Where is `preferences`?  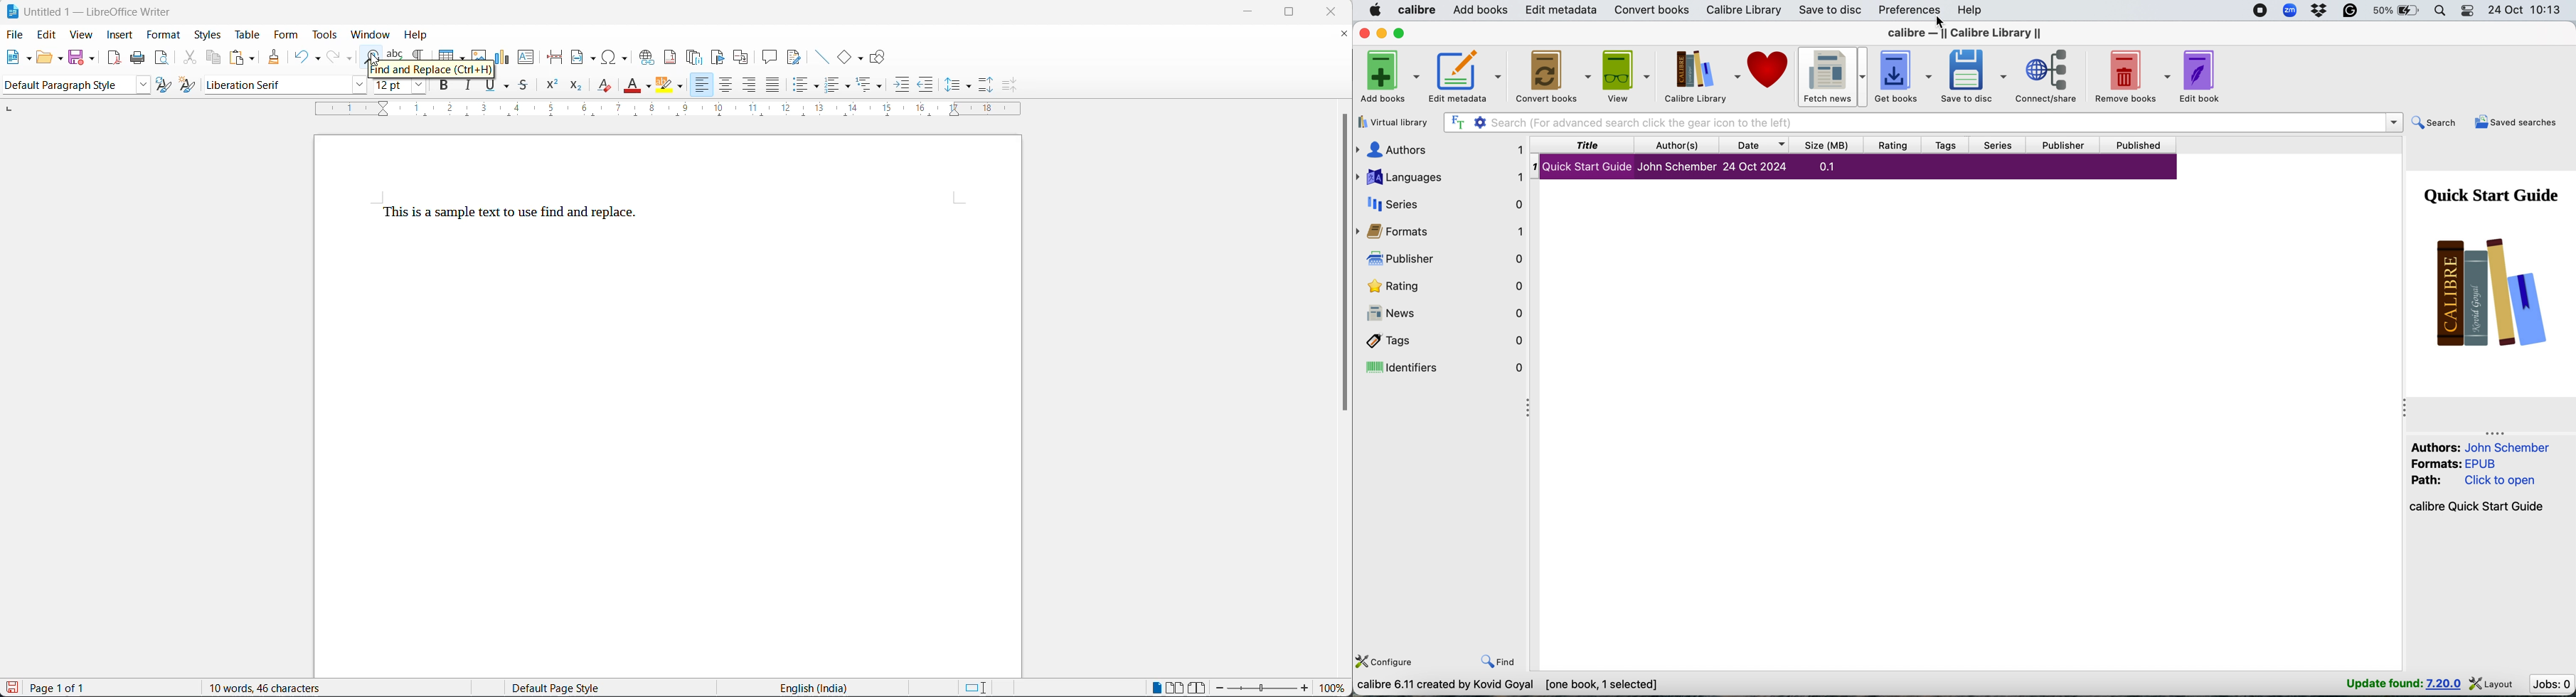 preferences is located at coordinates (1912, 8).